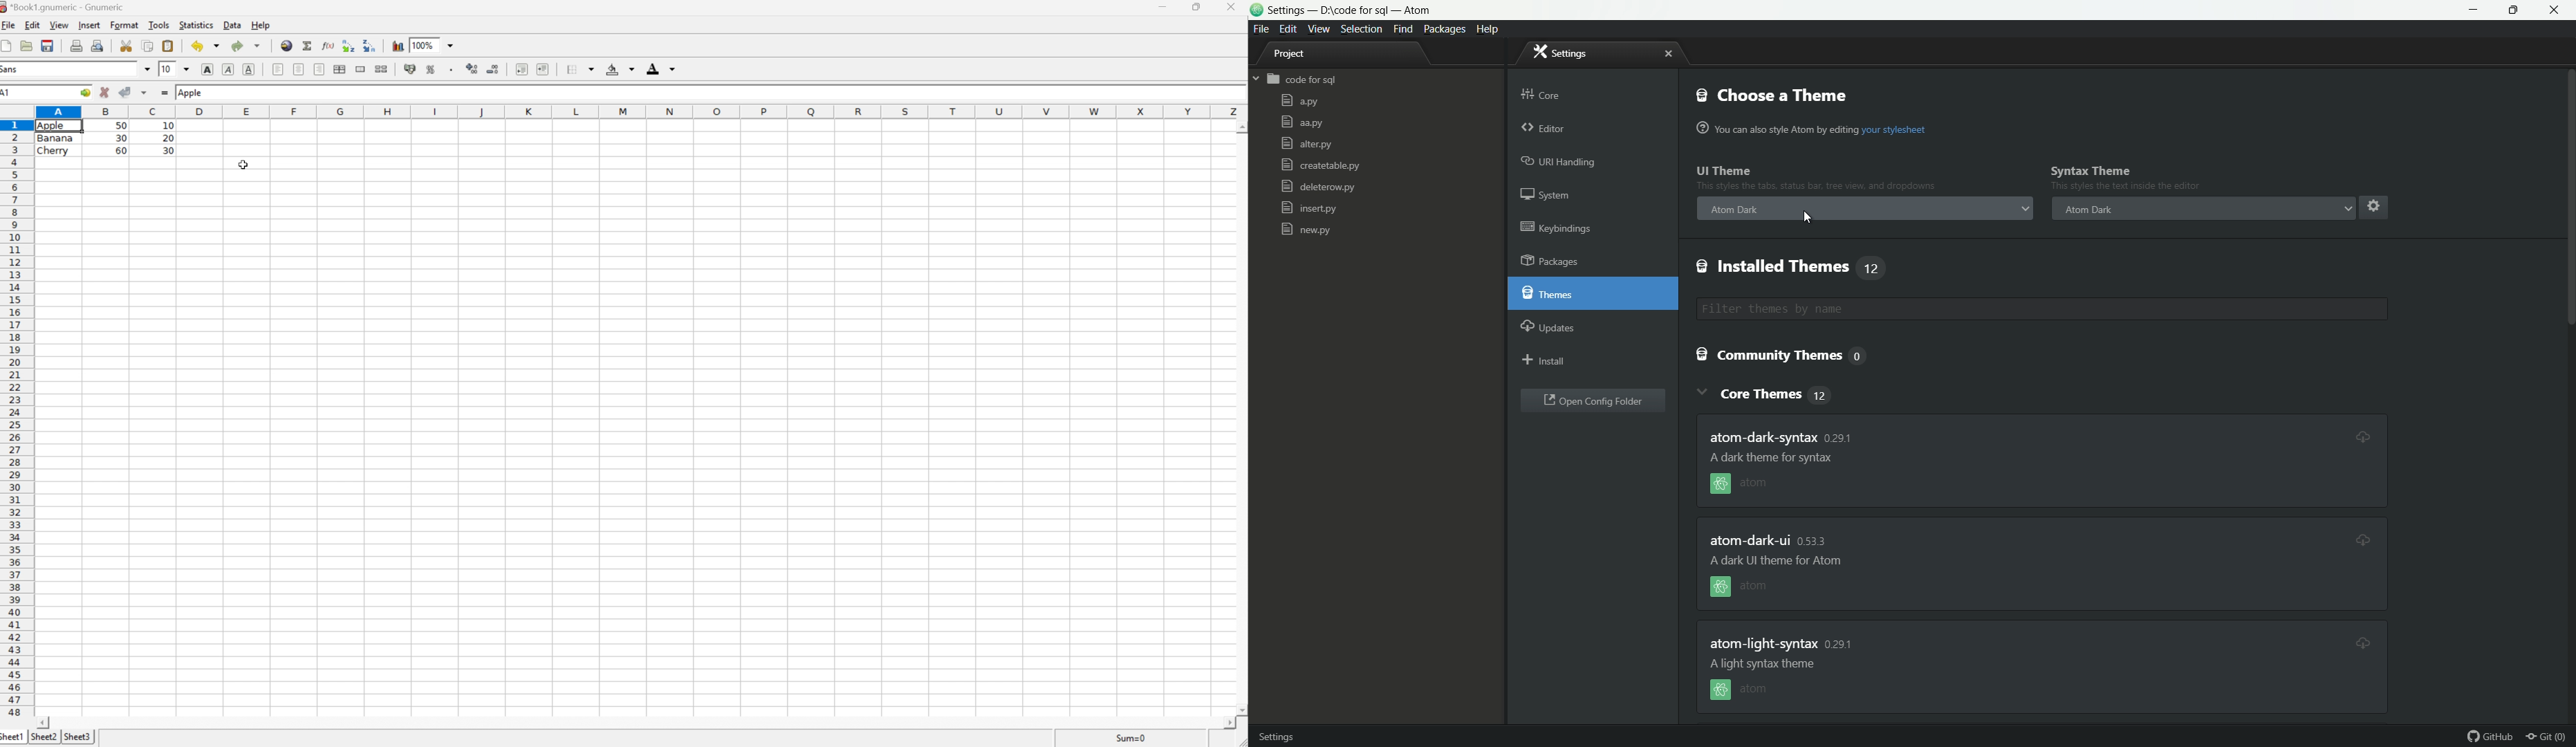 The height and width of the screenshot is (756, 2576). Describe the element at coordinates (2091, 171) in the screenshot. I see `syntax theme` at that location.